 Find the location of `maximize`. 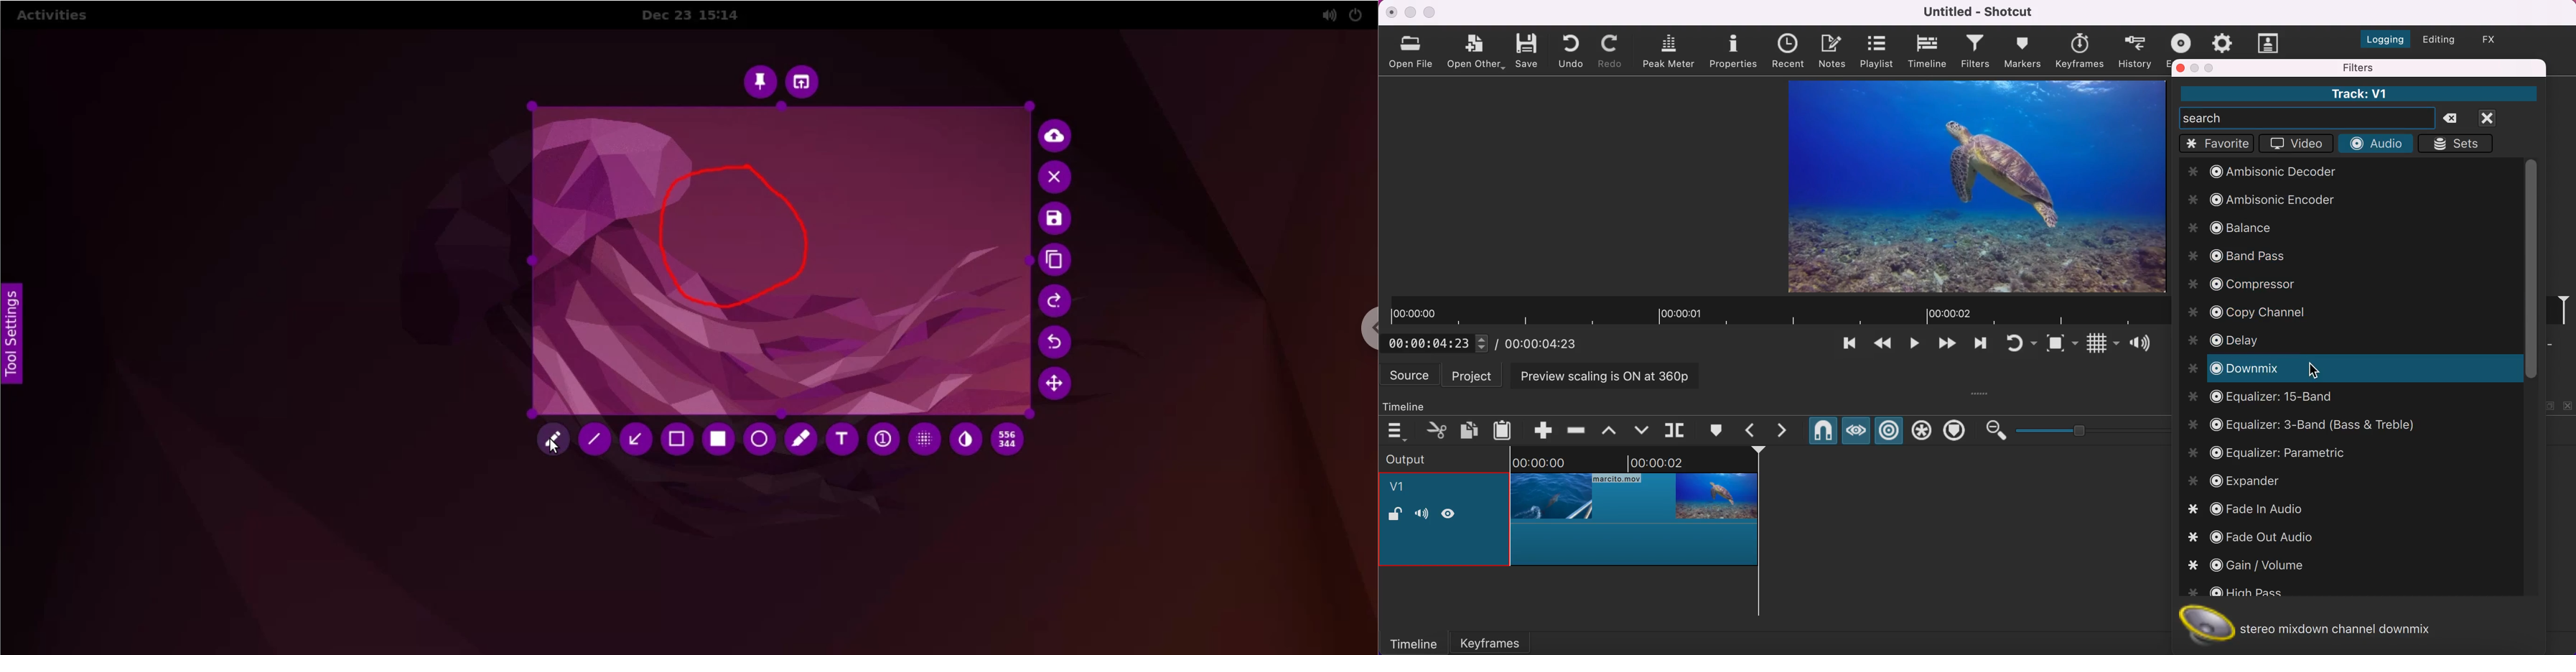

maximize is located at coordinates (1431, 12).